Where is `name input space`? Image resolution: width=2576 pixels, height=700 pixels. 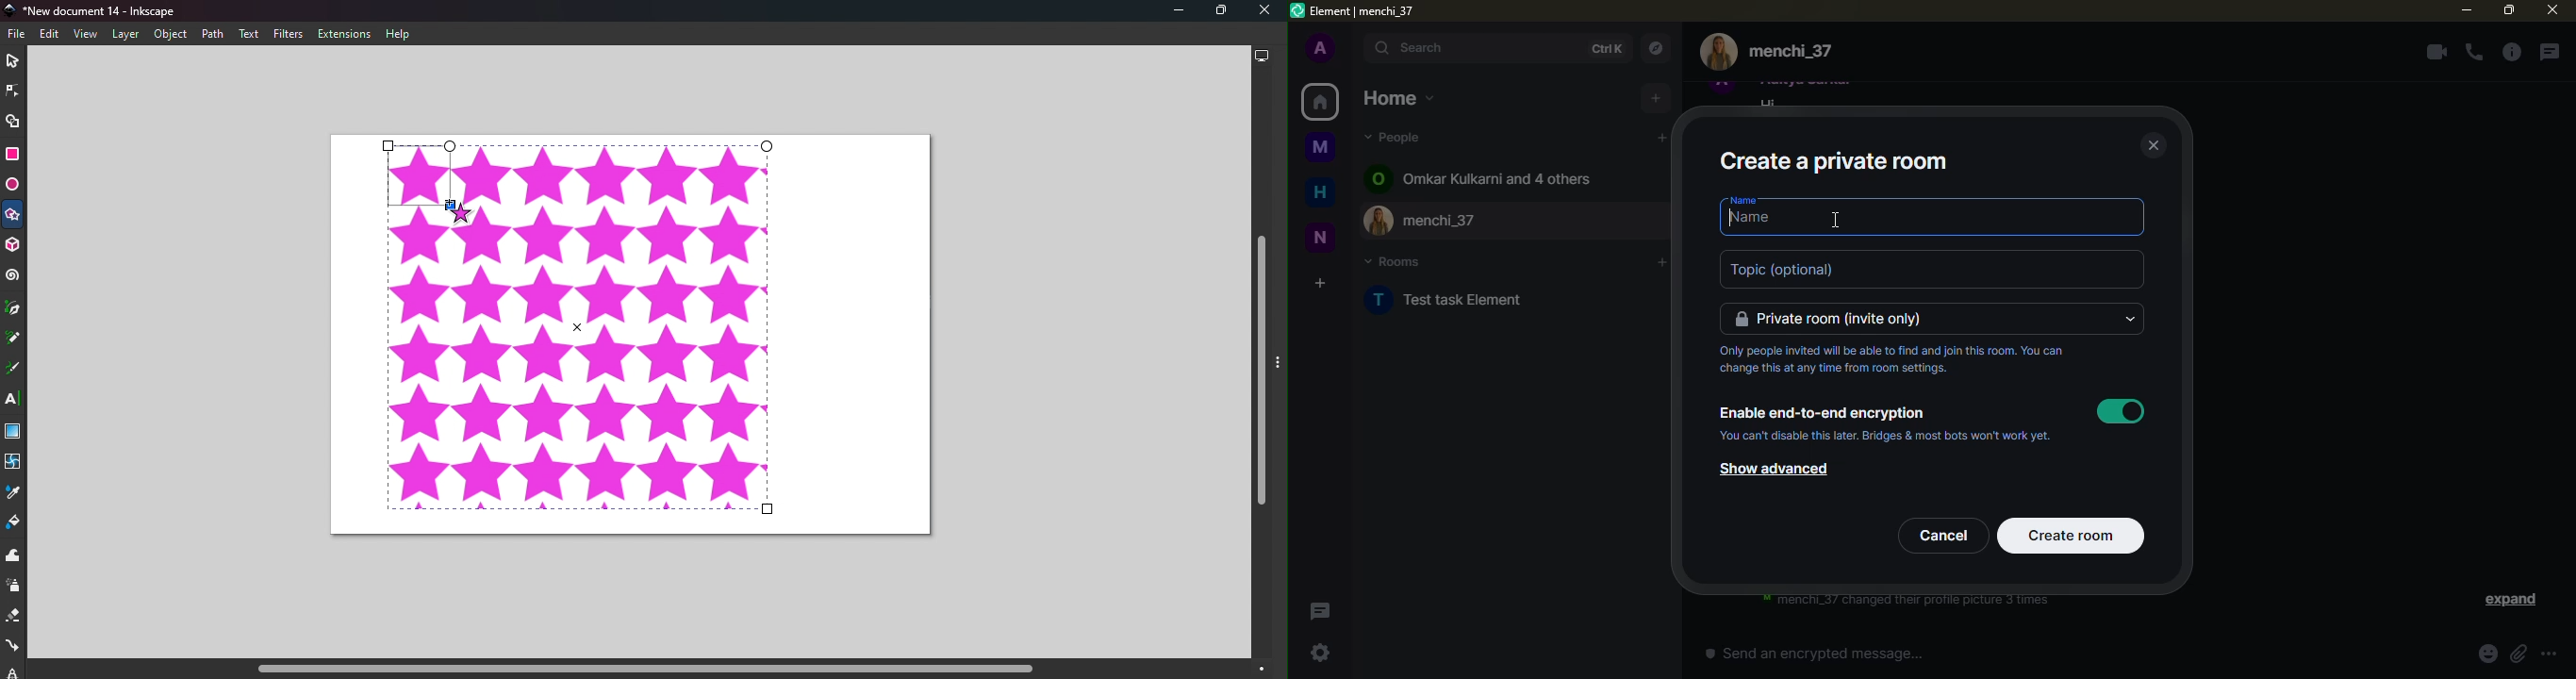 name input space is located at coordinates (1931, 221).